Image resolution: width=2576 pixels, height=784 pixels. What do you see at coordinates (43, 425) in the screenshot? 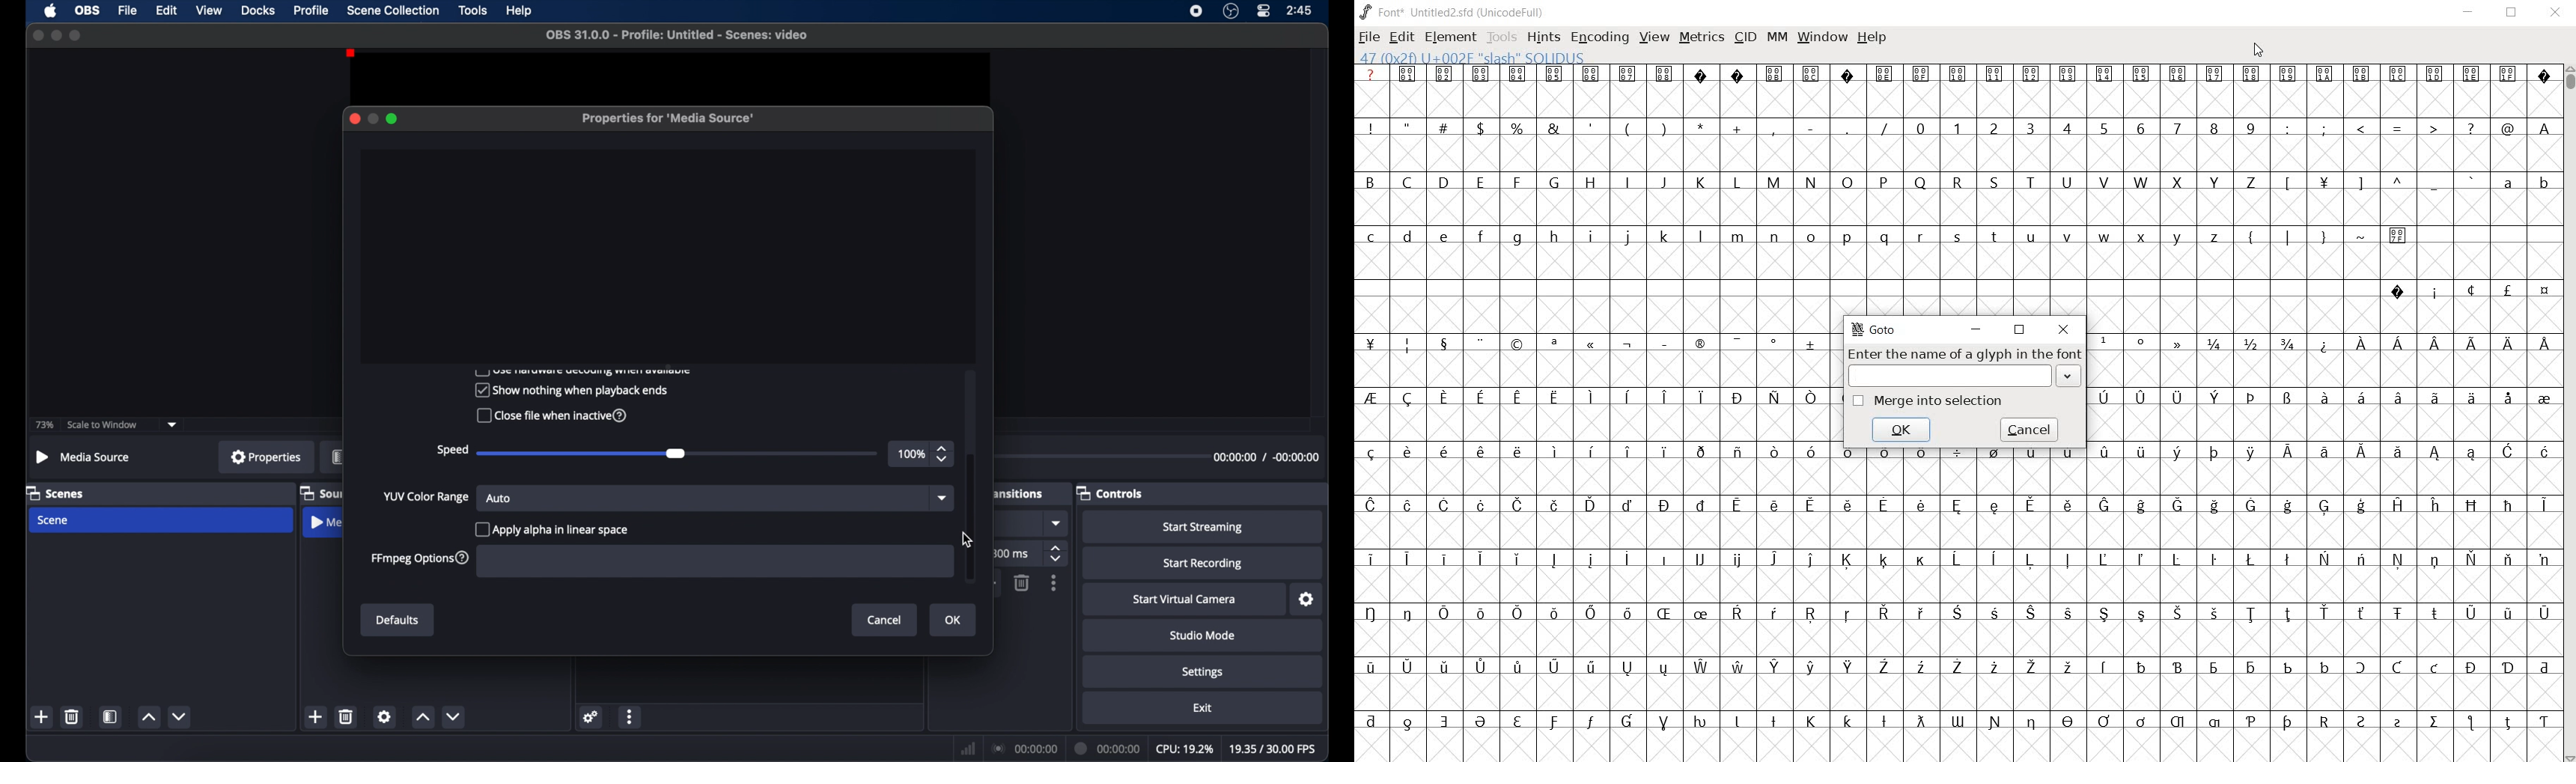
I see `73%` at bounding box center [43, 425].